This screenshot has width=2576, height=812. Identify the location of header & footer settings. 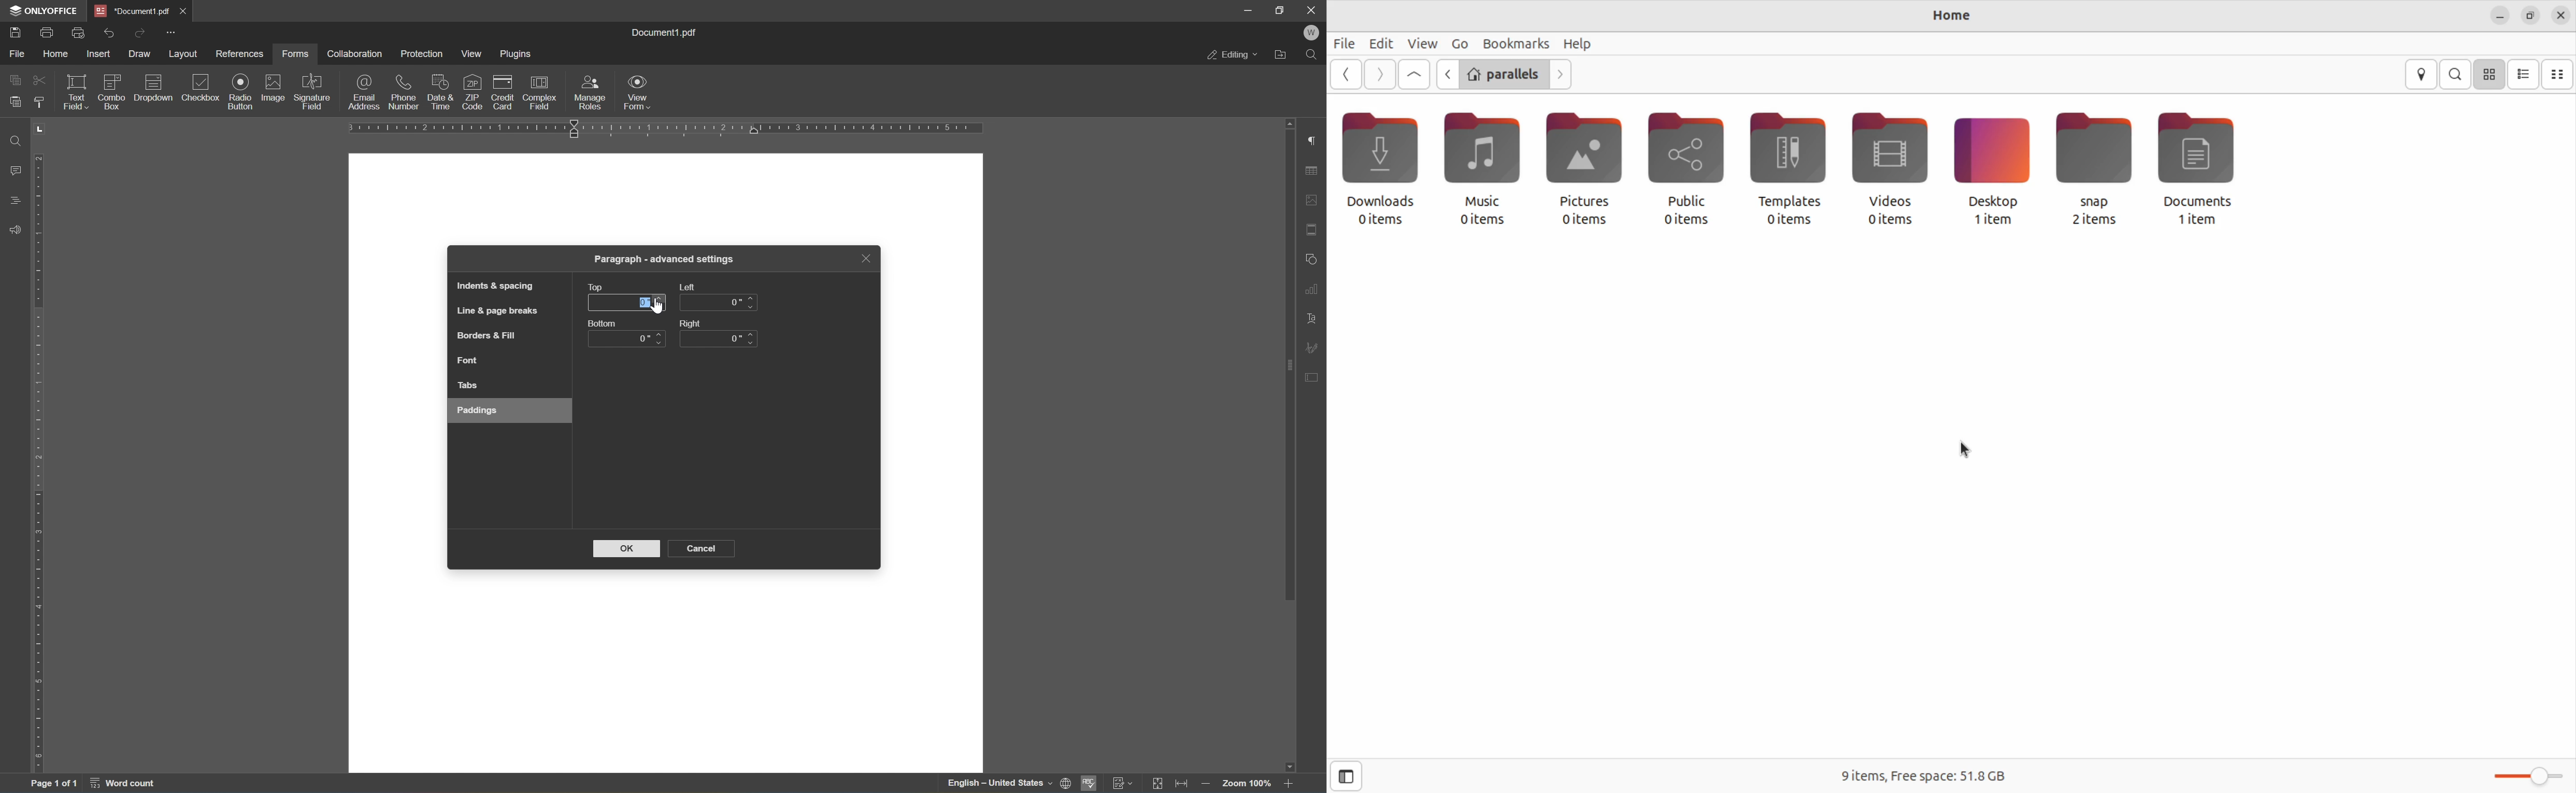
(1312, 231).